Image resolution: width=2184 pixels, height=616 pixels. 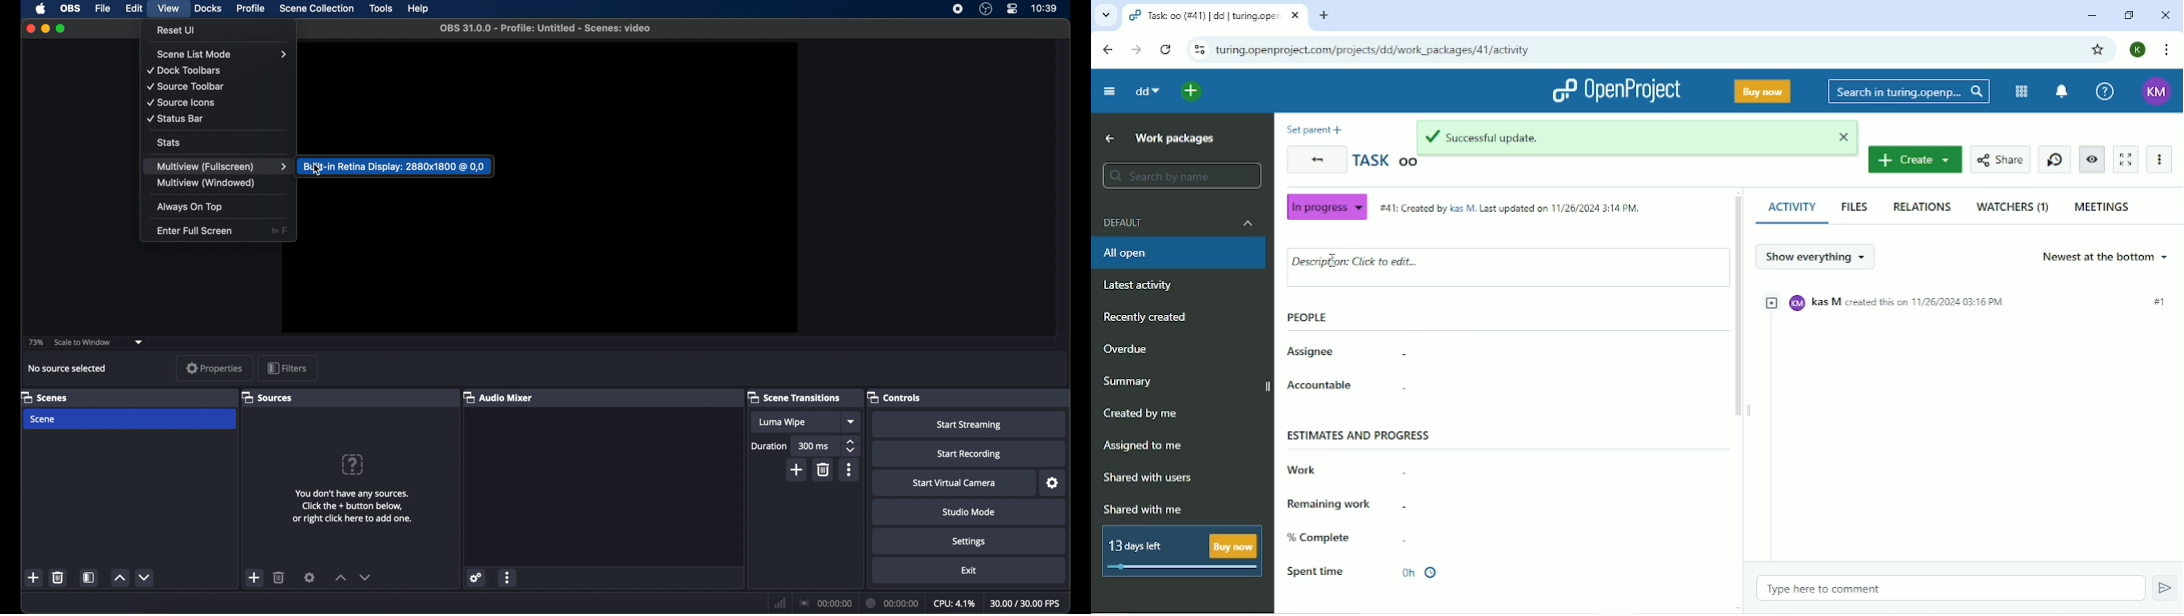 What do you see at coordinates (953, 482) in the screenshot?
I see `start virtual camera` at bounding box center [953, 482].